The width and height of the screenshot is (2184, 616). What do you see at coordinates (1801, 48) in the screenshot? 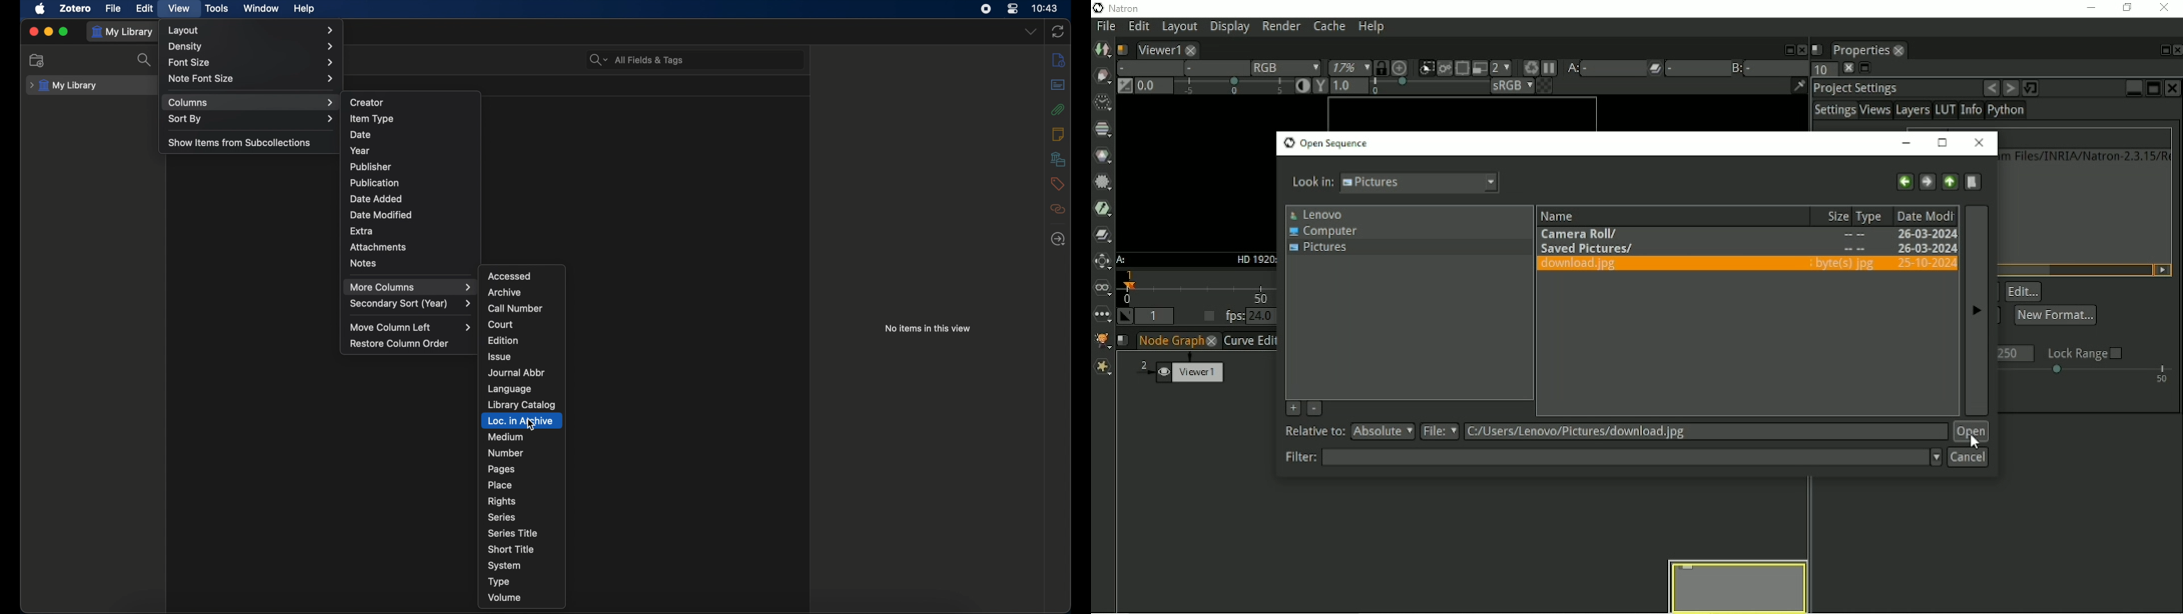
I see `Close` at bounding box center [1801, 48].